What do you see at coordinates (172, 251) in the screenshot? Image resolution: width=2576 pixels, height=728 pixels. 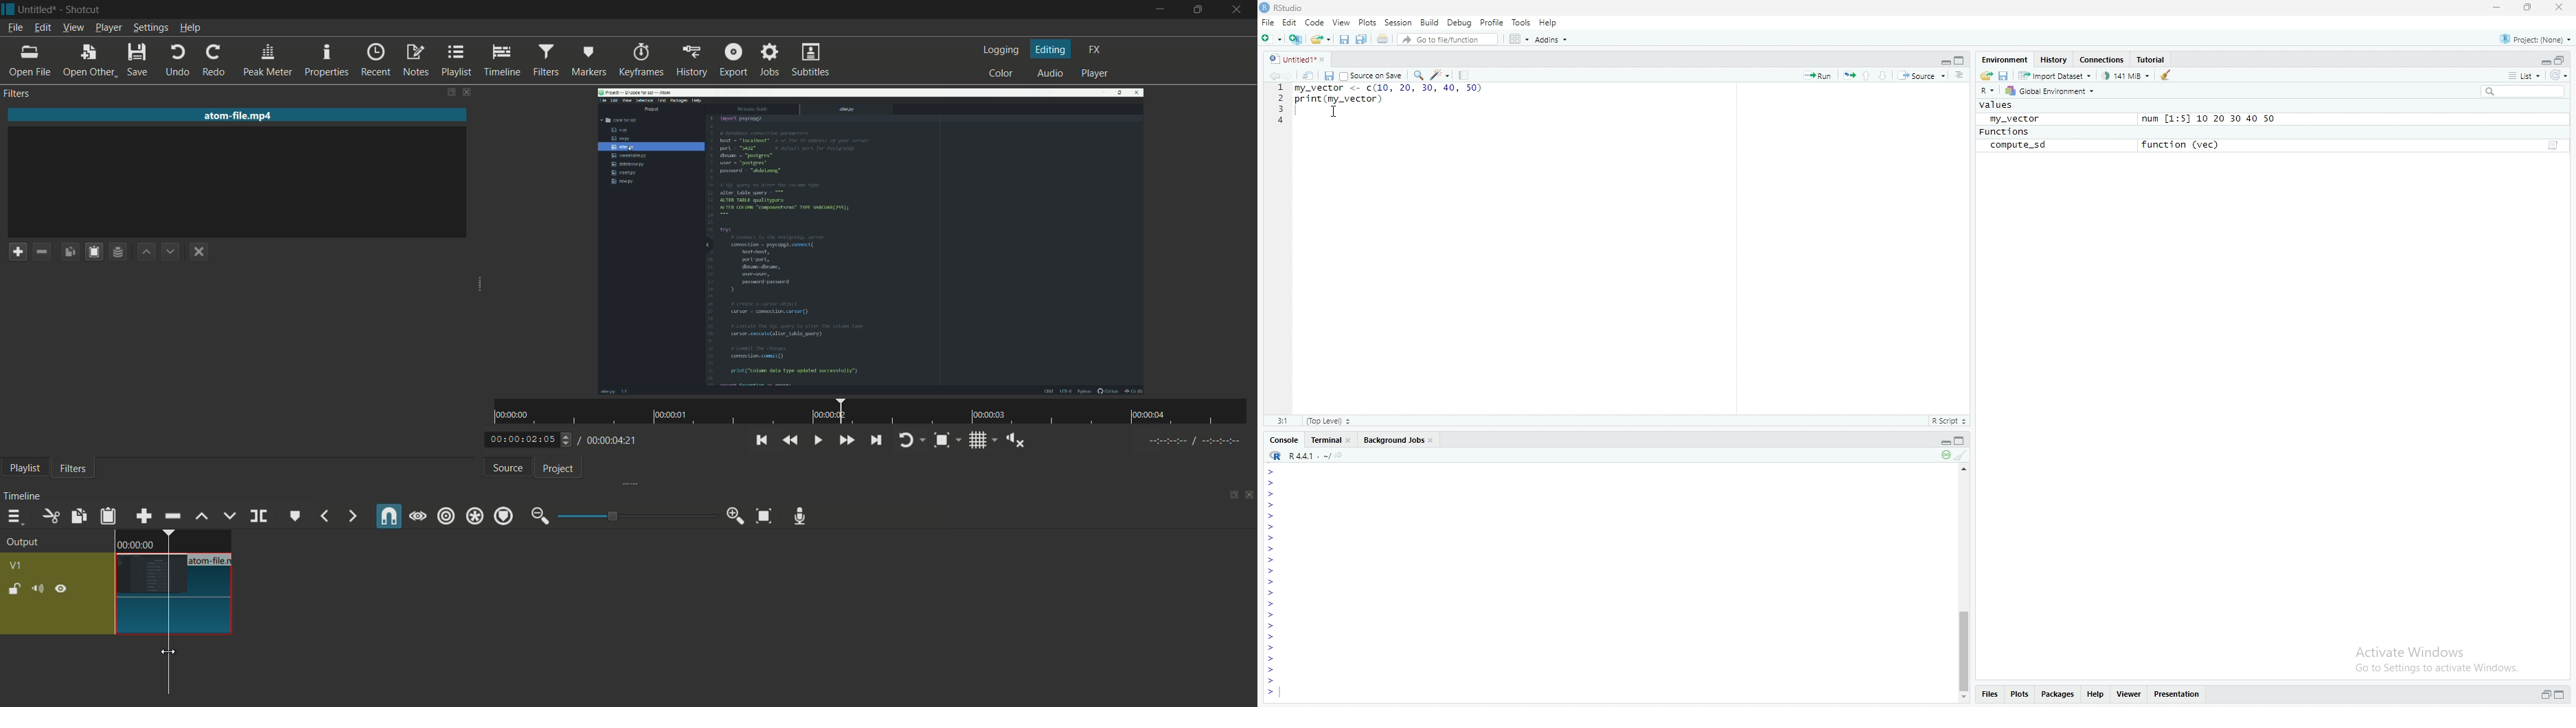 I see `move filter down` at bounding box center [172, 251].